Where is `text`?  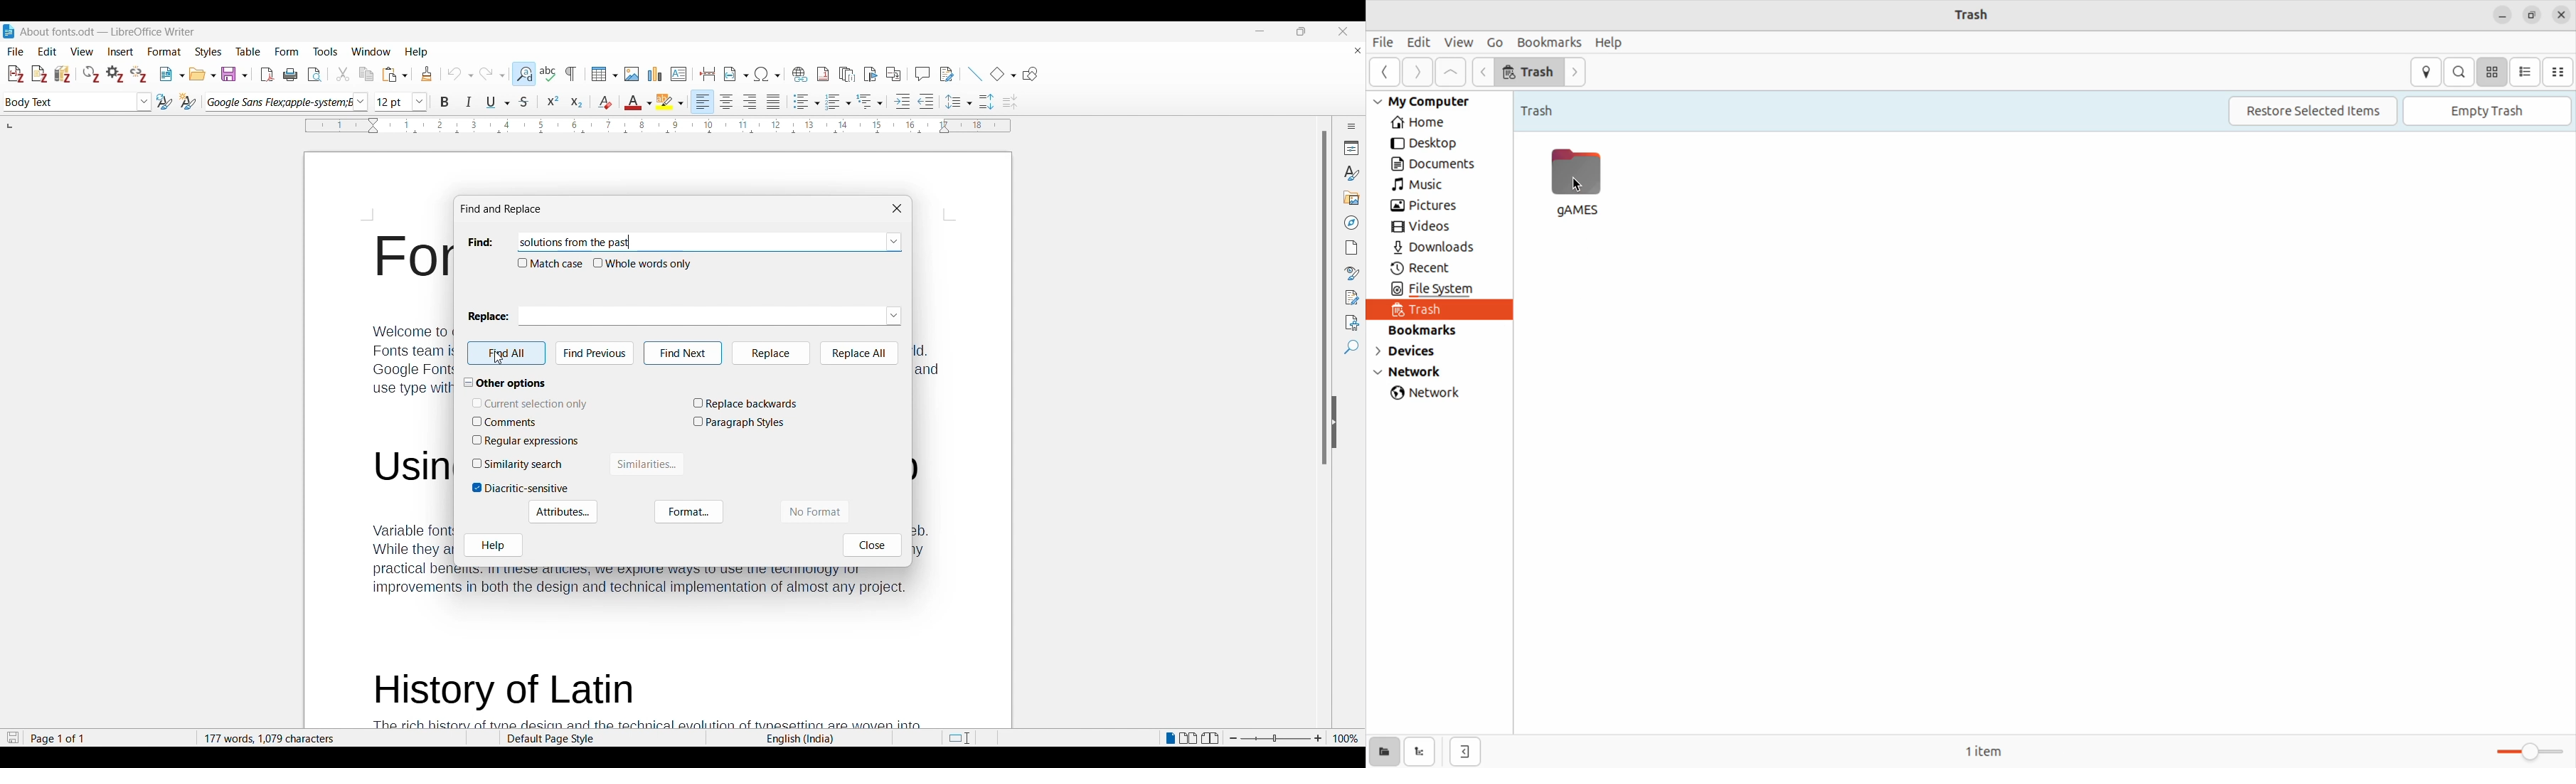
text is located at coordinates (647, 698).